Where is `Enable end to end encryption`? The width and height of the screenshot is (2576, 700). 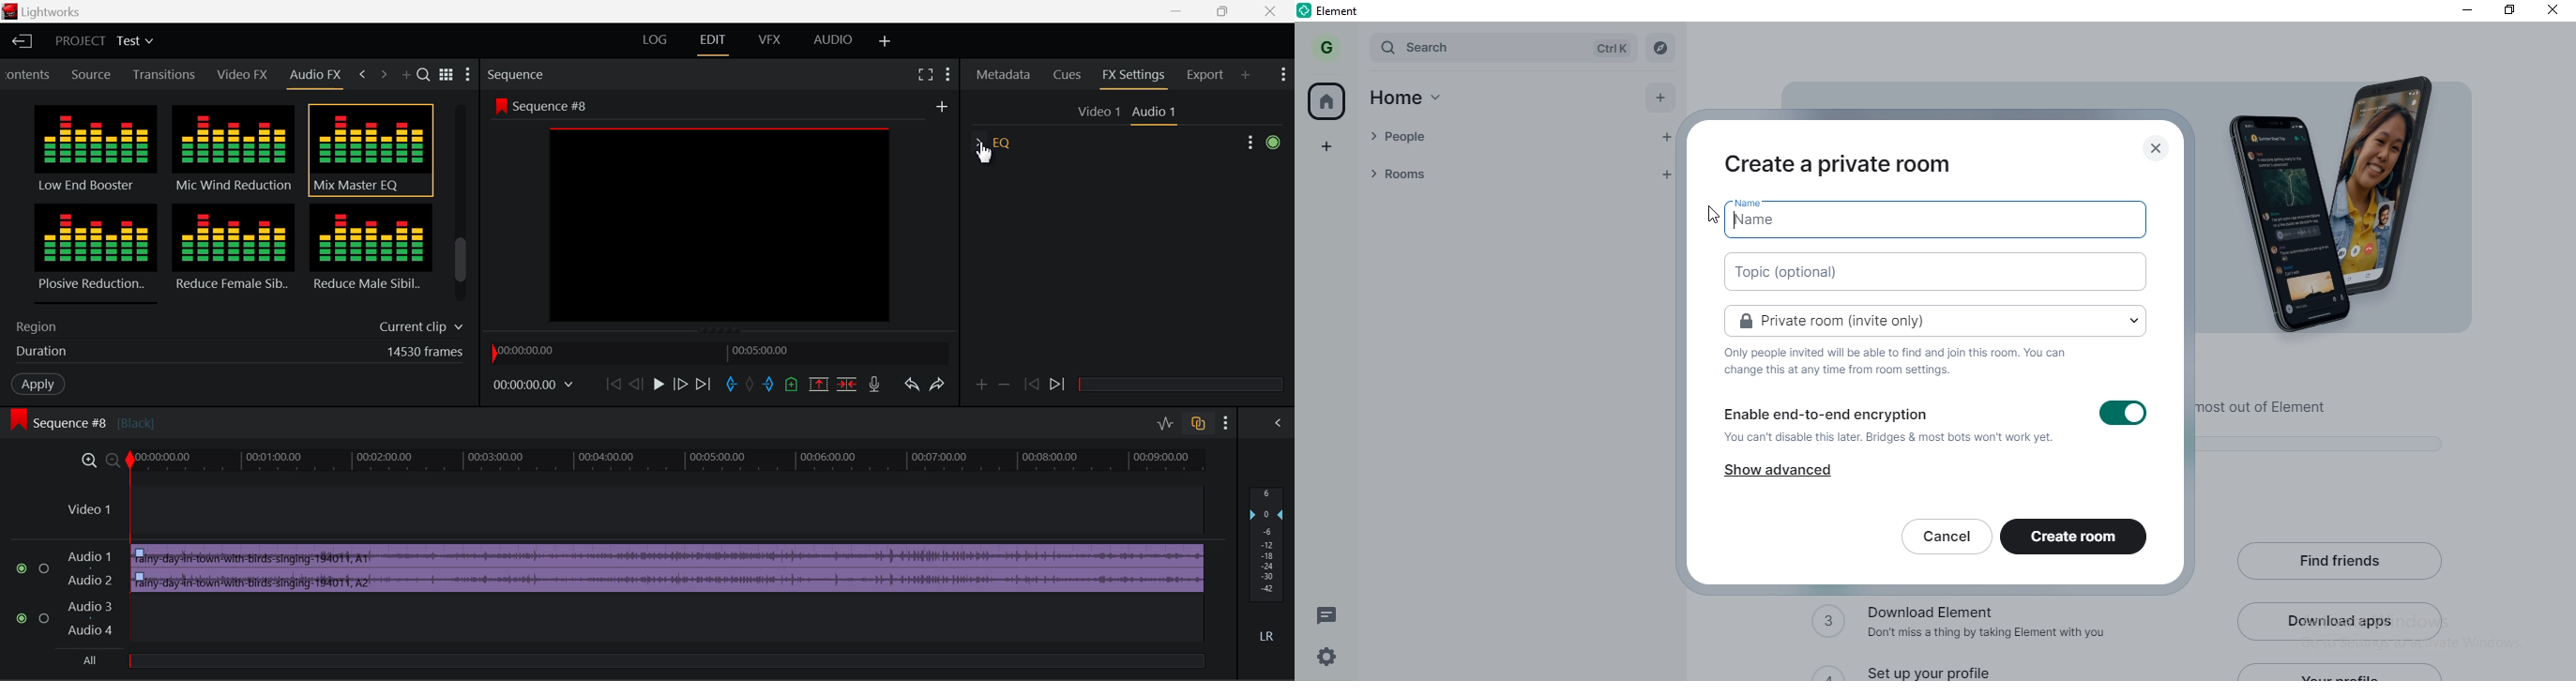 Enable end to end encryption is located at coordinates (1934, 429).